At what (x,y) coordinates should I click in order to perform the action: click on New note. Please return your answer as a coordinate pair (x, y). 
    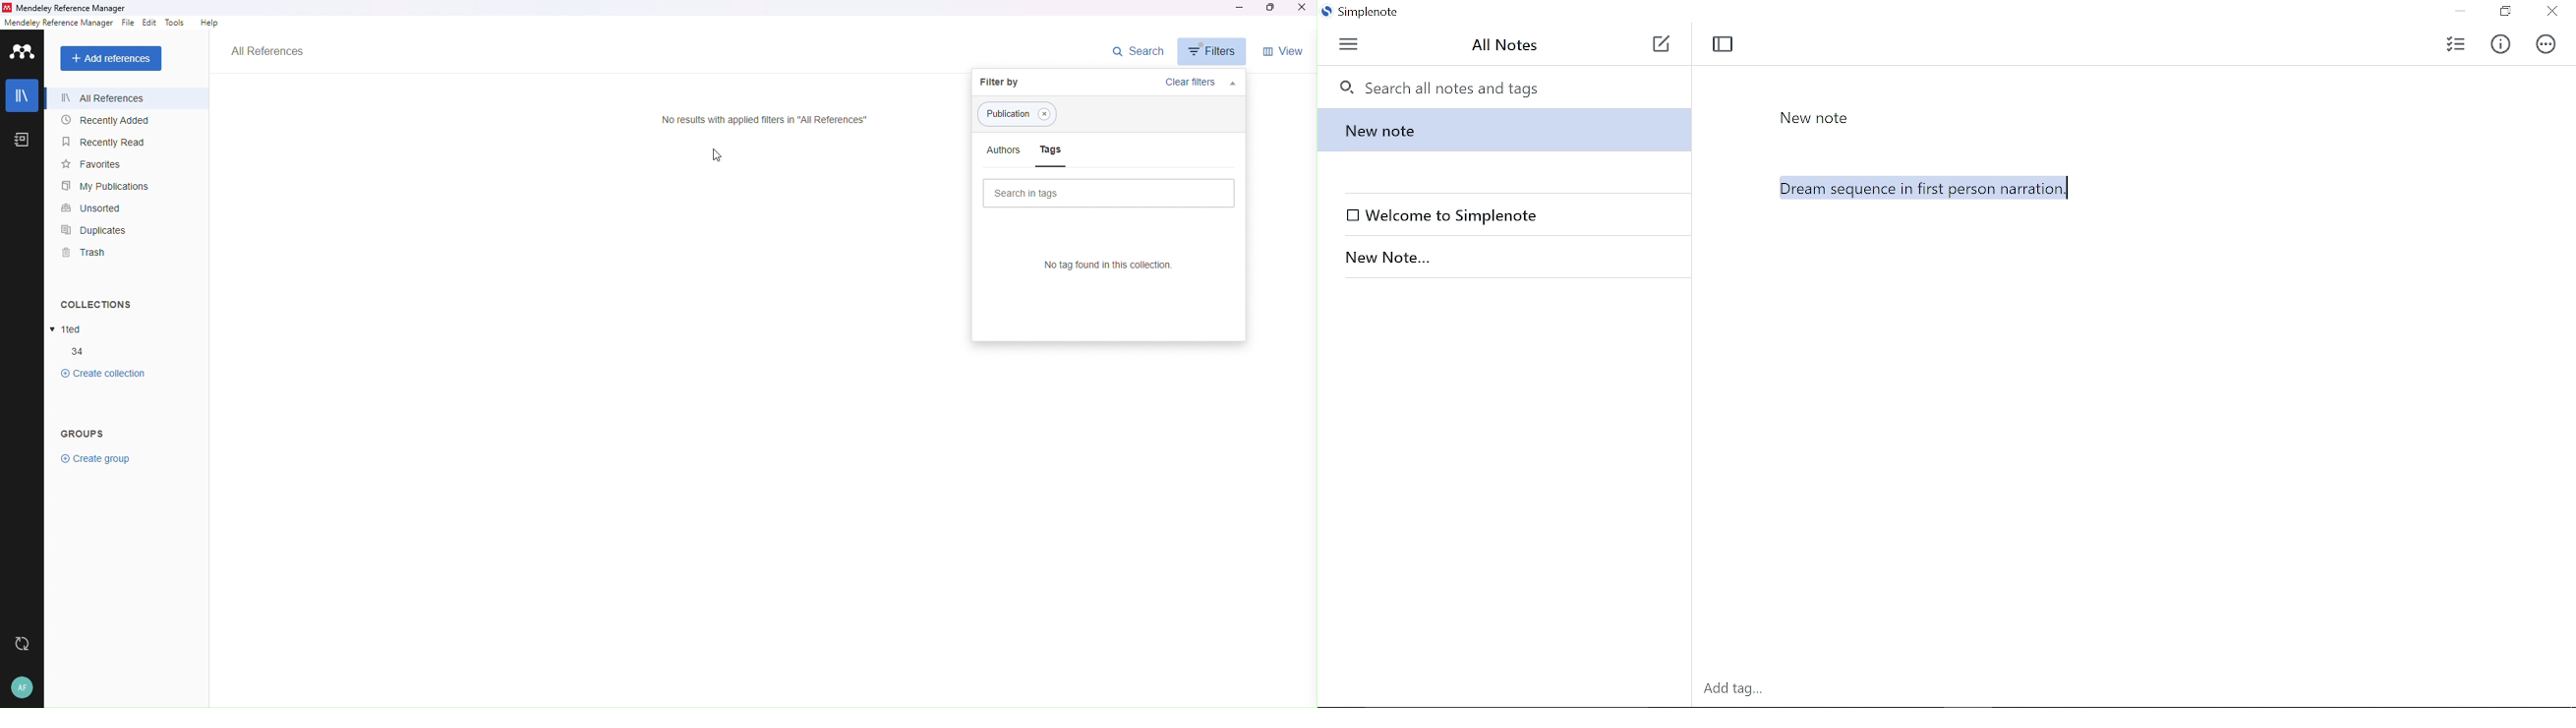
    Looking at the image, I should click on (1501, 130).